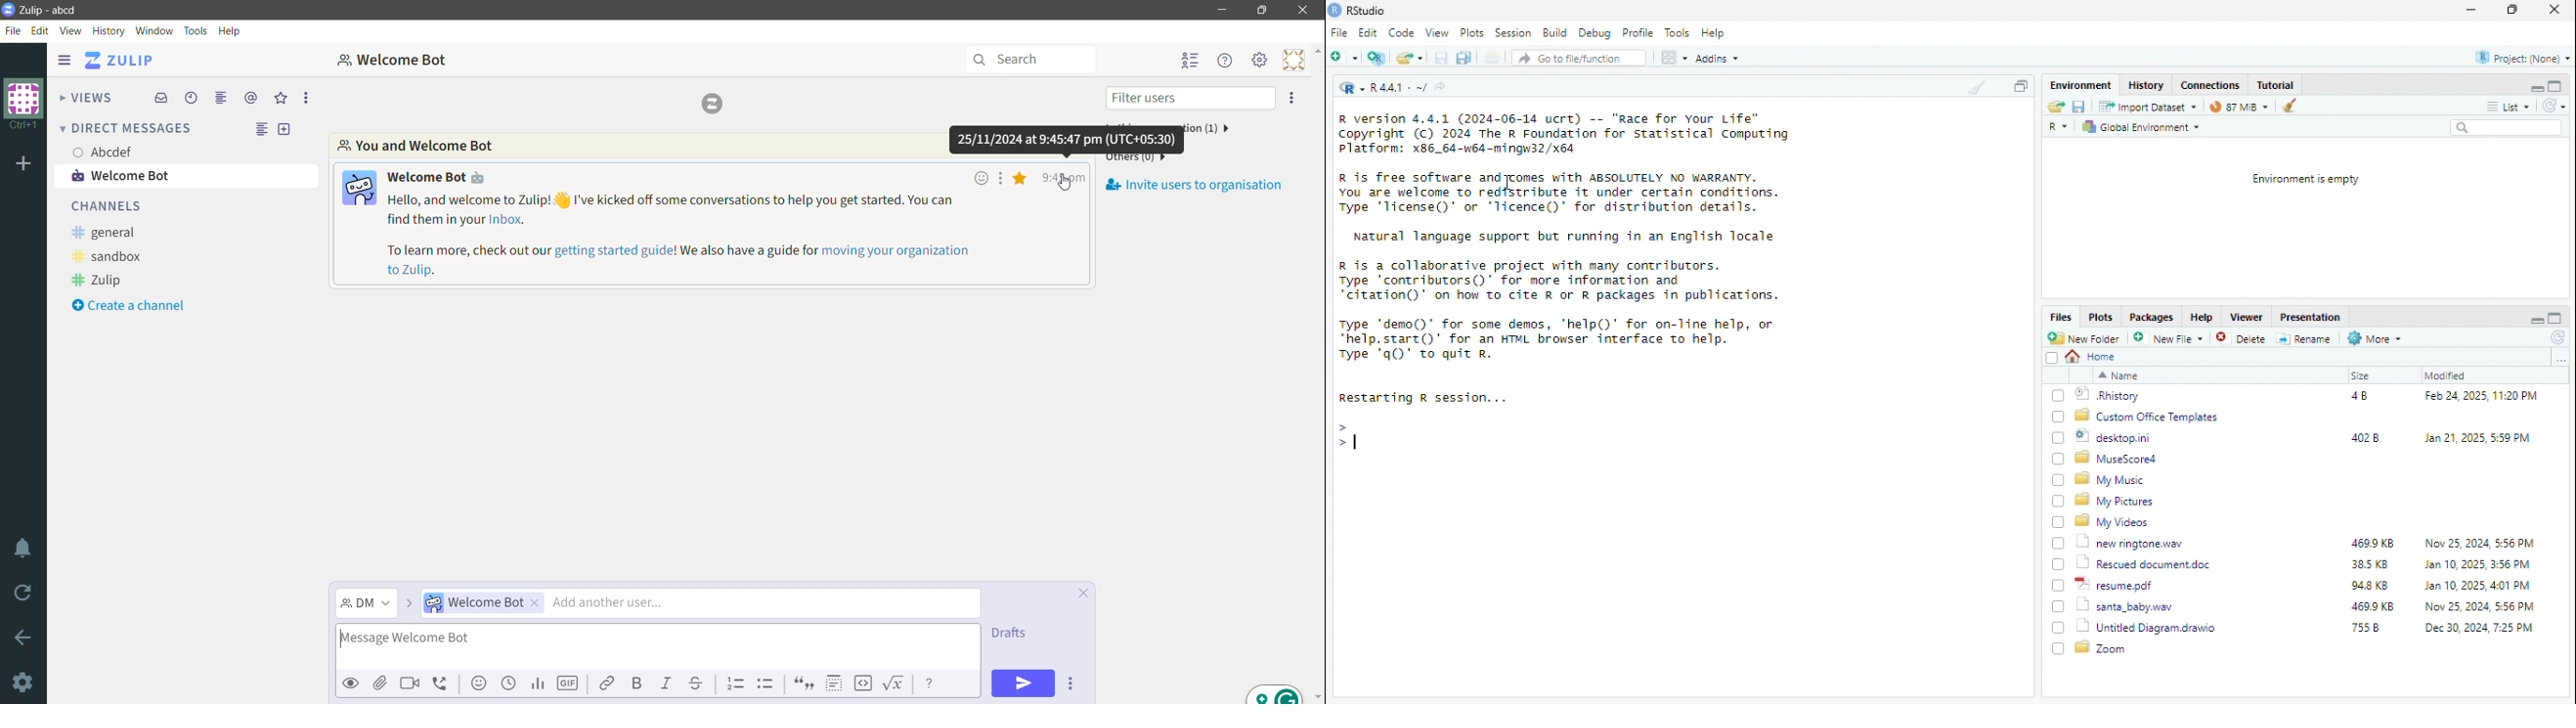 This screenshot has width=2576, height=728. I want to click on Message Timestamp displayed, so click(1068, 140).